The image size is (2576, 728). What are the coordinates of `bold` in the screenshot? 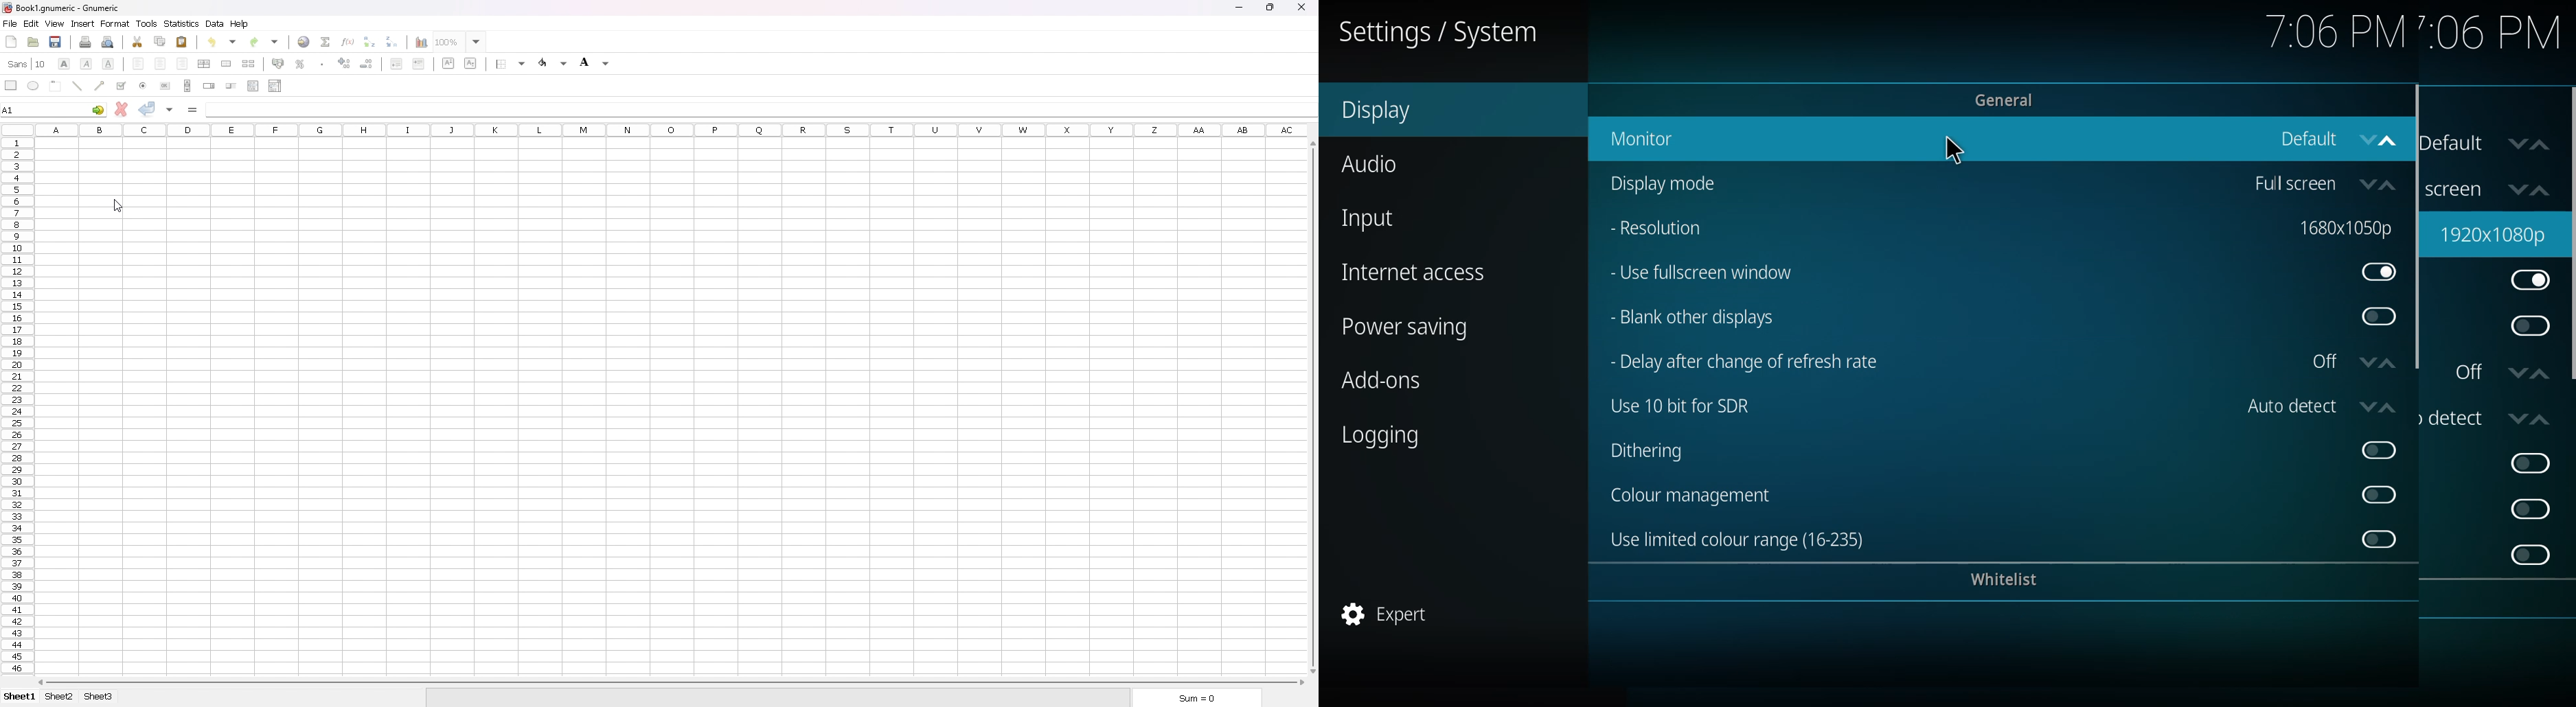 It's located at (65, 63).